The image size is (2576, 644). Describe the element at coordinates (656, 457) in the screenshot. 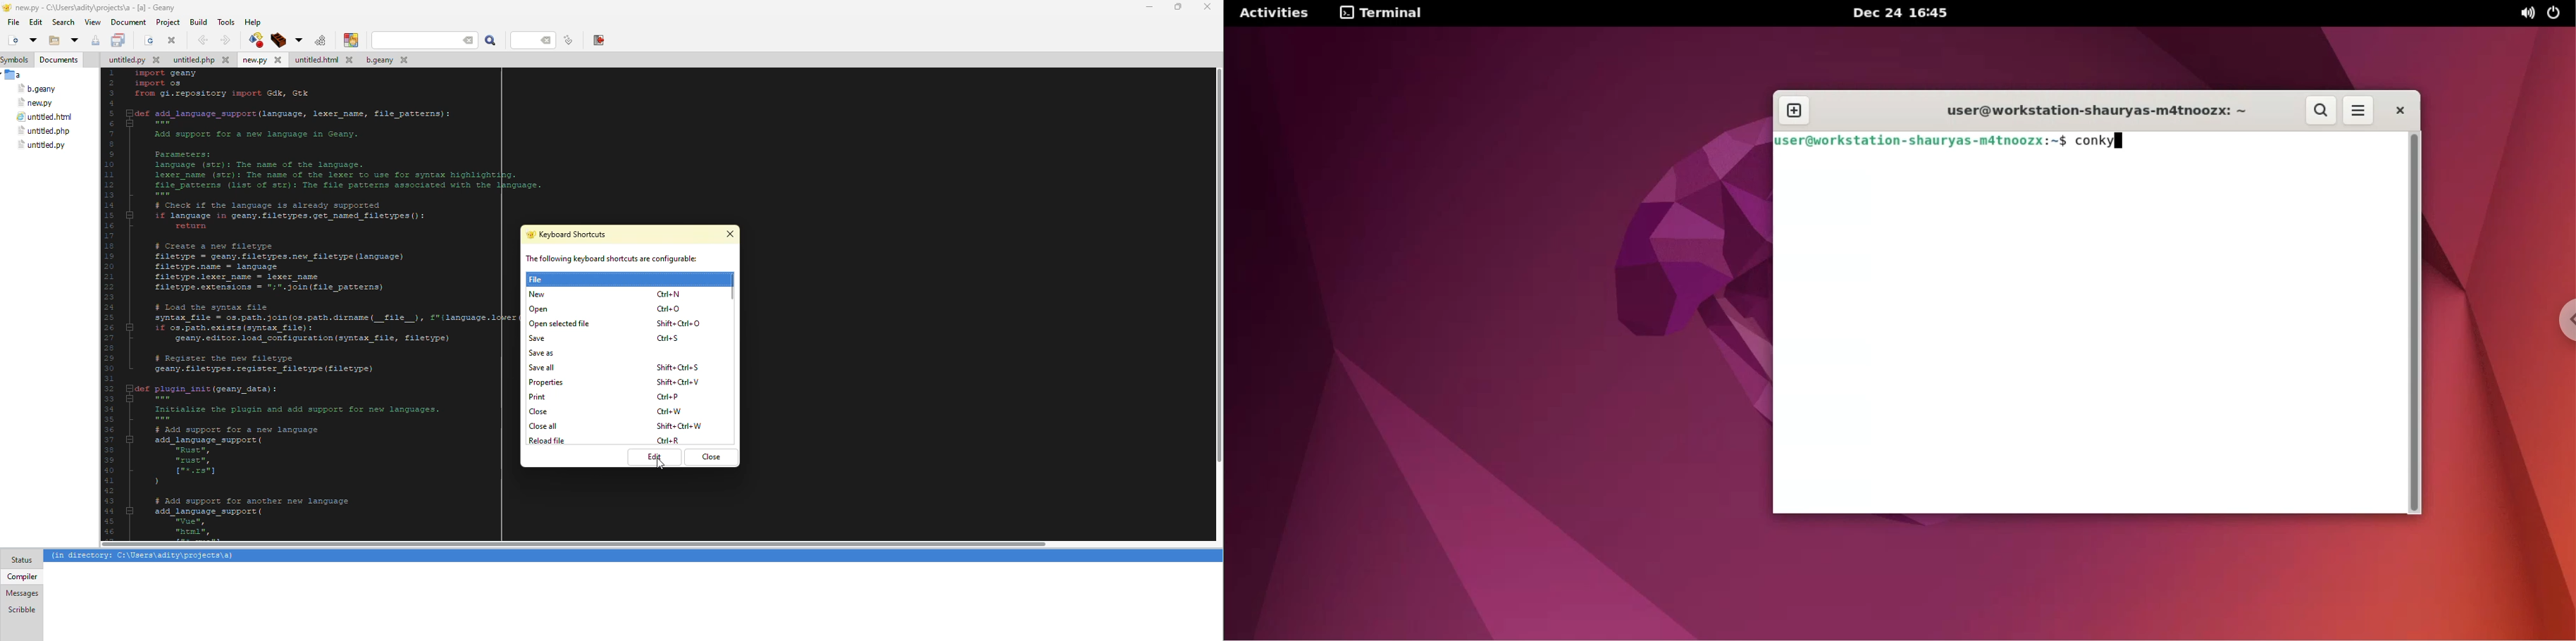

I see `edit` at that location.